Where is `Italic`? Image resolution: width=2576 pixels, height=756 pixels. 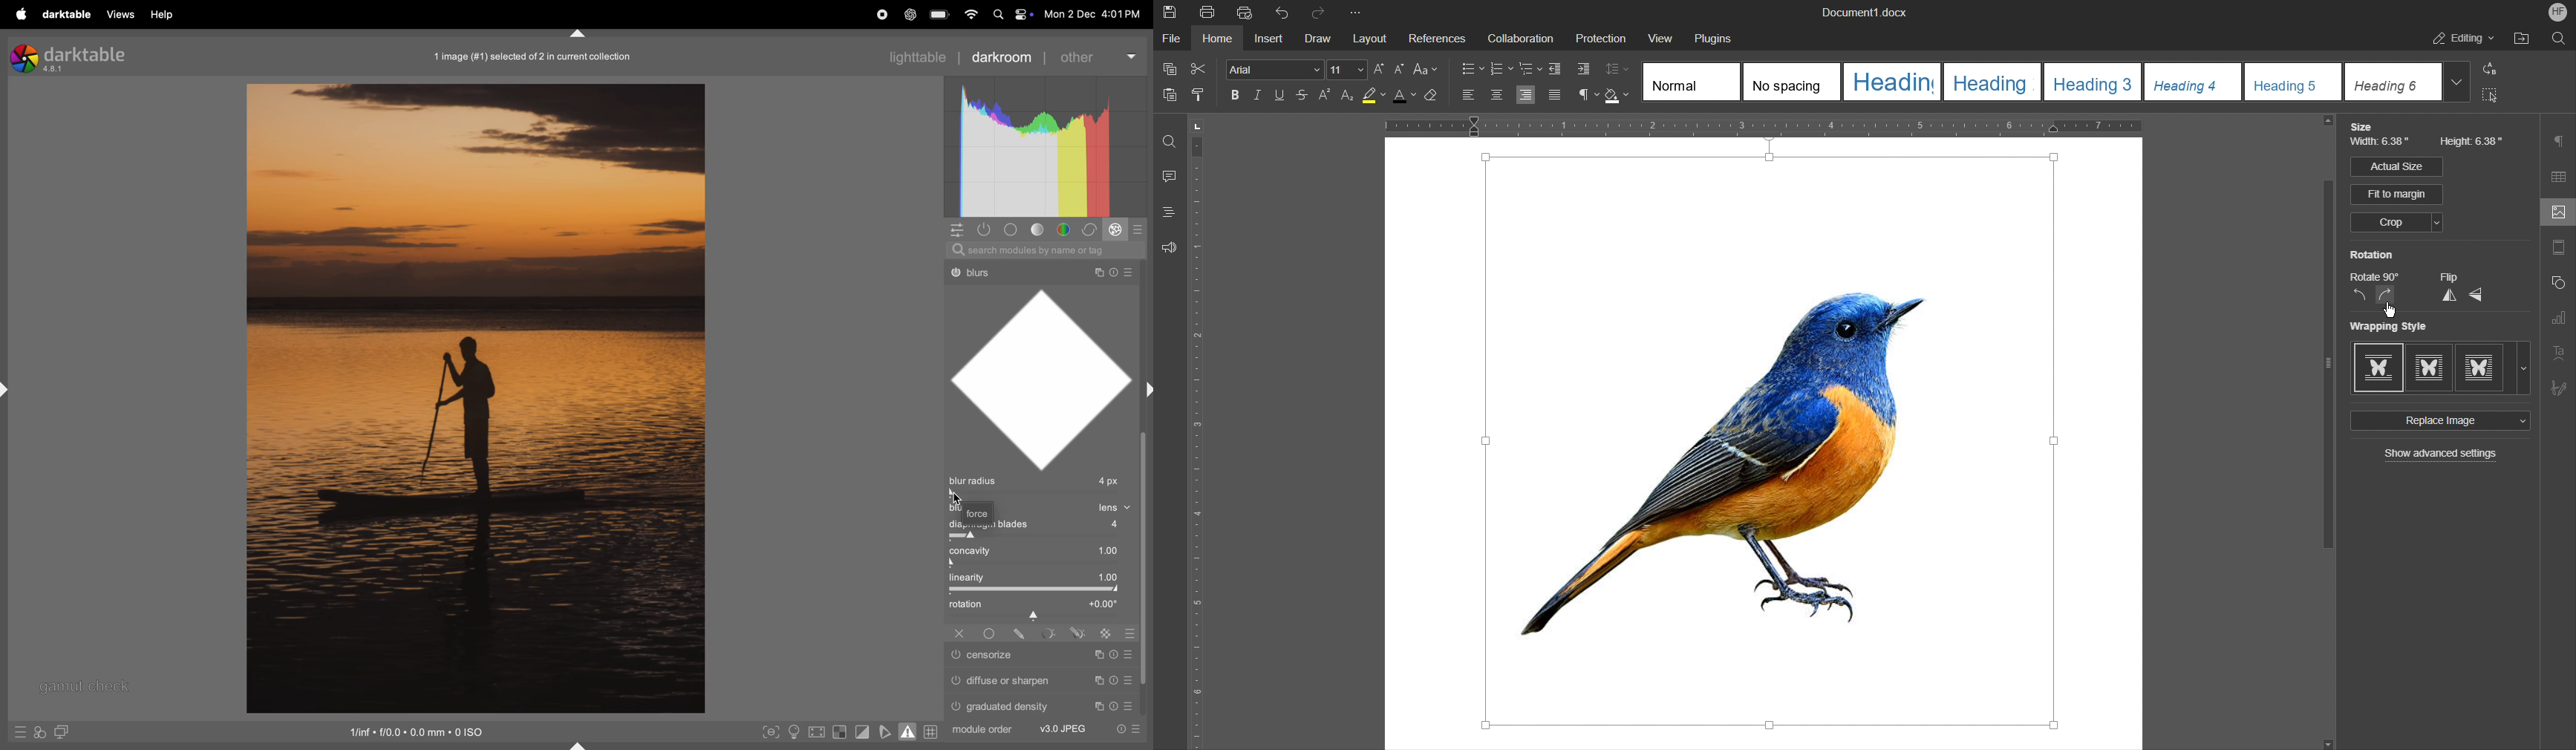 Italic is located at coordinates (1258, 96).